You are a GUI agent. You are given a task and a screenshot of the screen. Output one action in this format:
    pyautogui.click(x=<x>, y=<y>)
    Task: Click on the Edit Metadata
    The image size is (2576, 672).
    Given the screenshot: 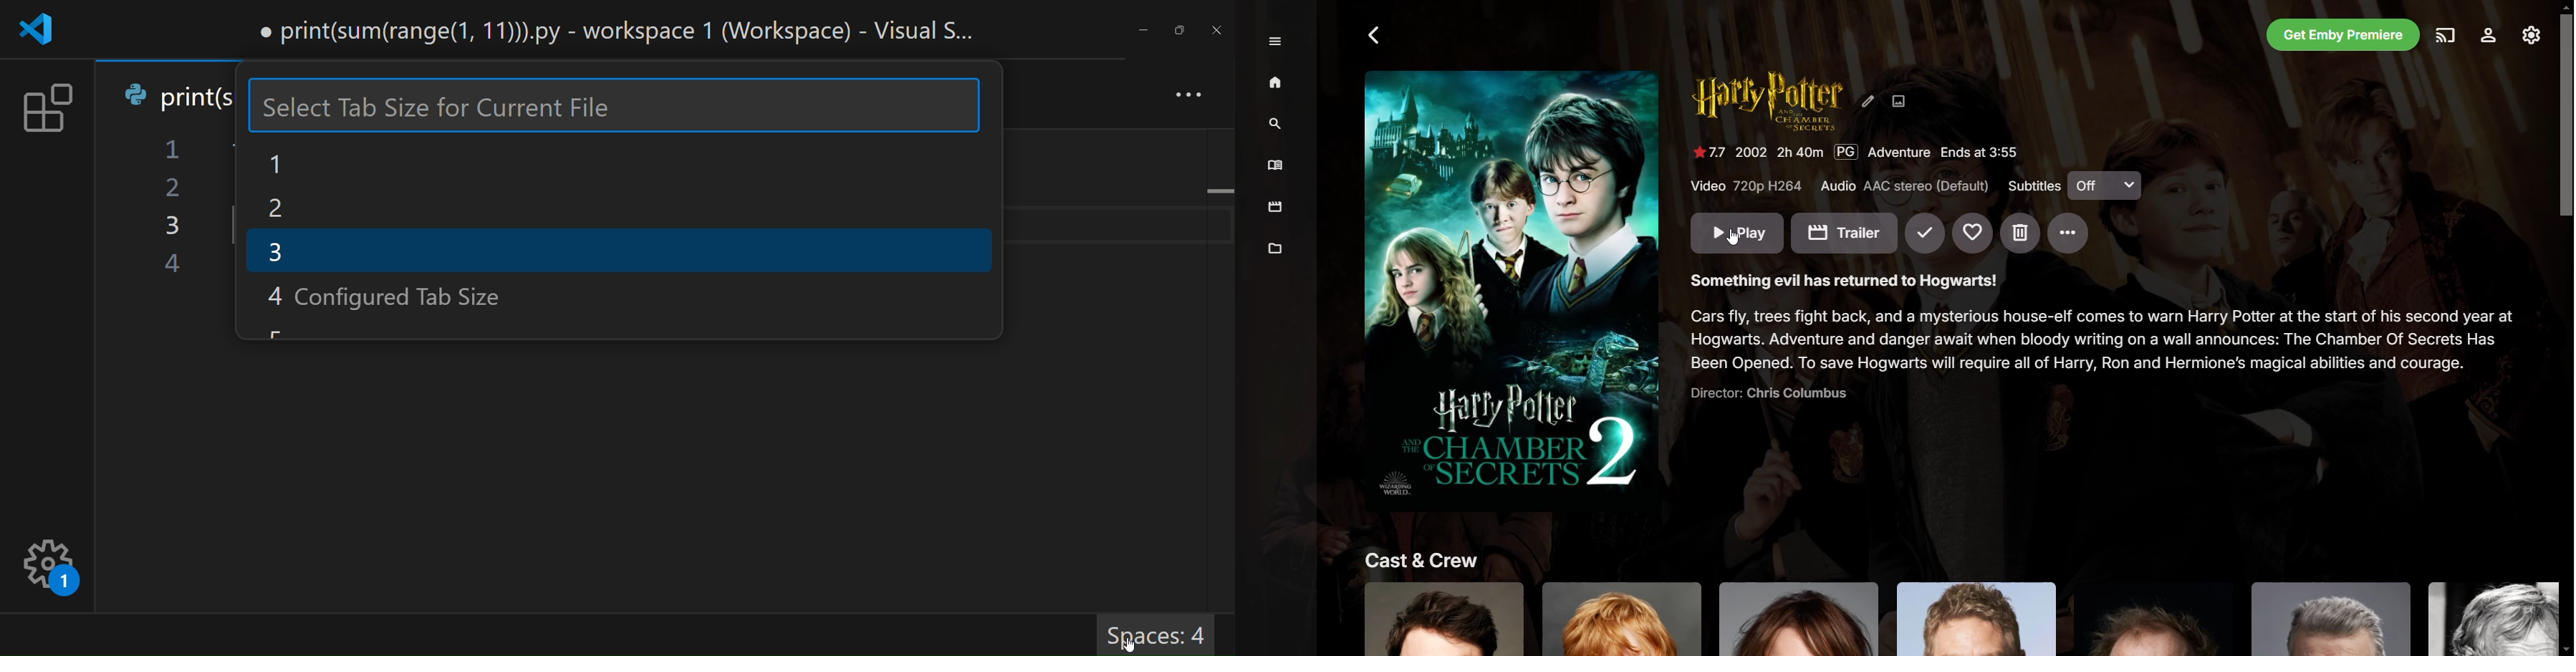 What is the action you would take?
    pyautogui.click(x=1868, y=102)
    